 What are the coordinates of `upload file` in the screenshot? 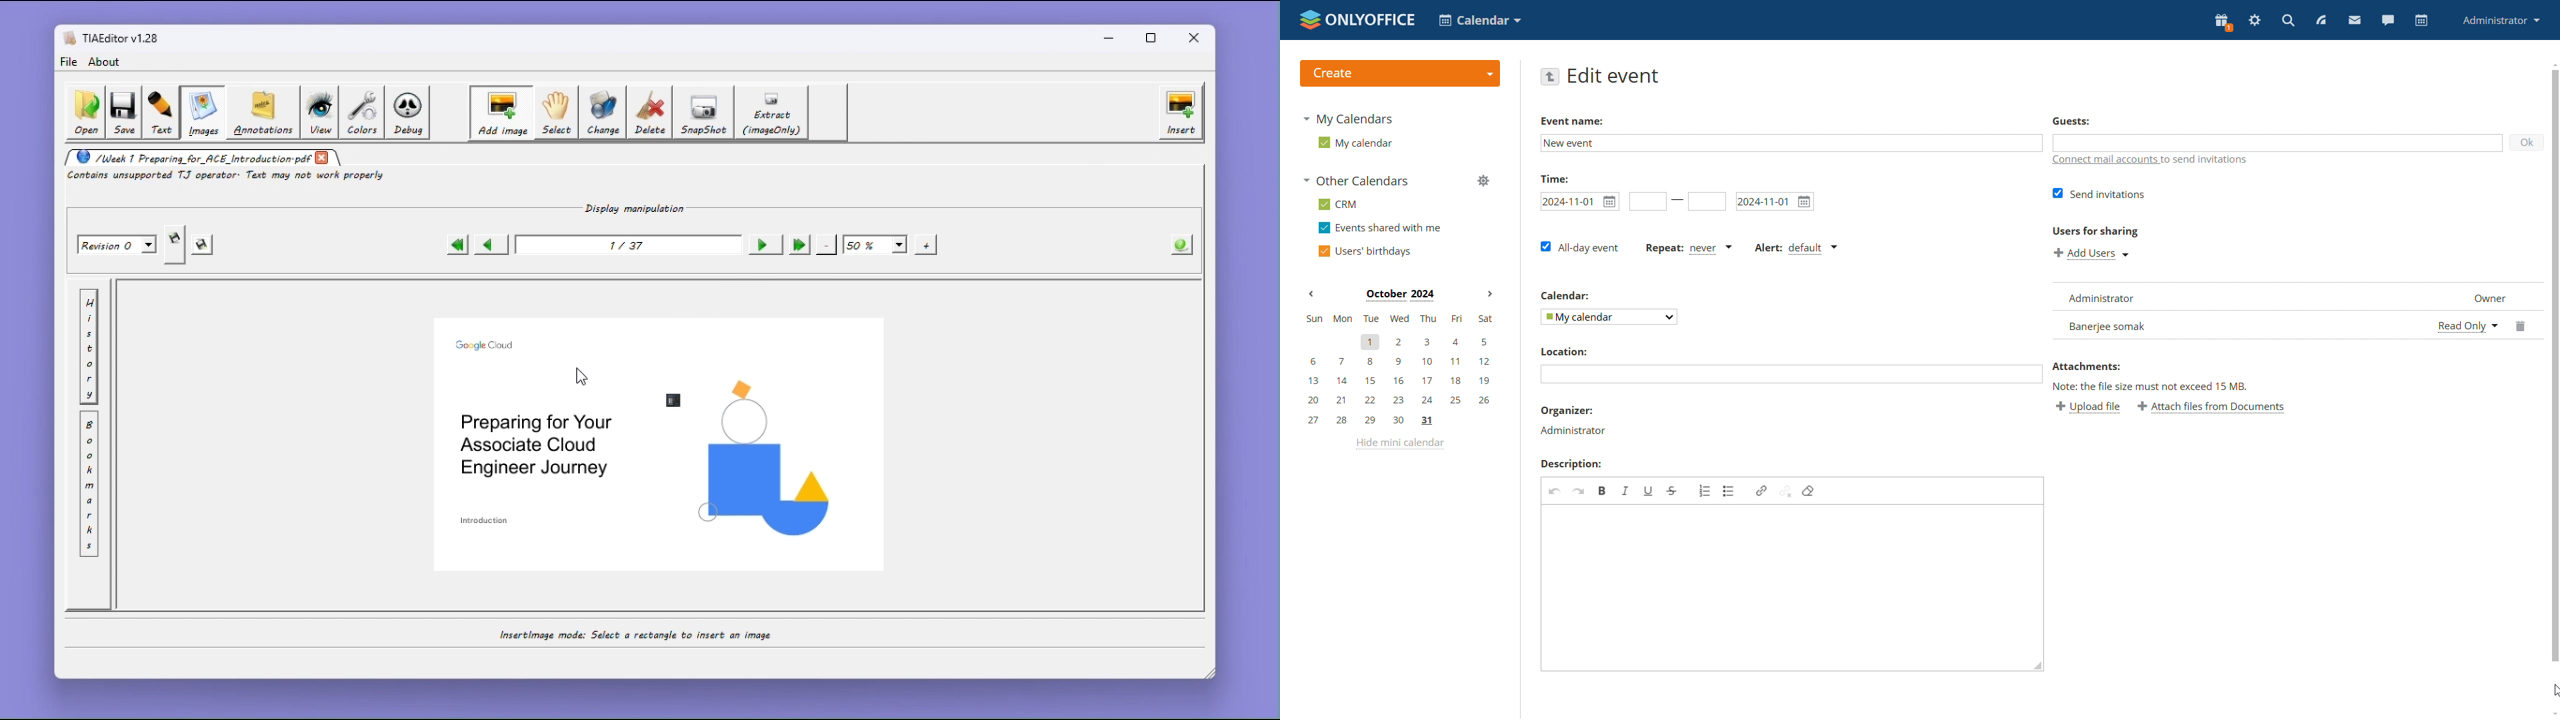 It's located at (2089, 408).